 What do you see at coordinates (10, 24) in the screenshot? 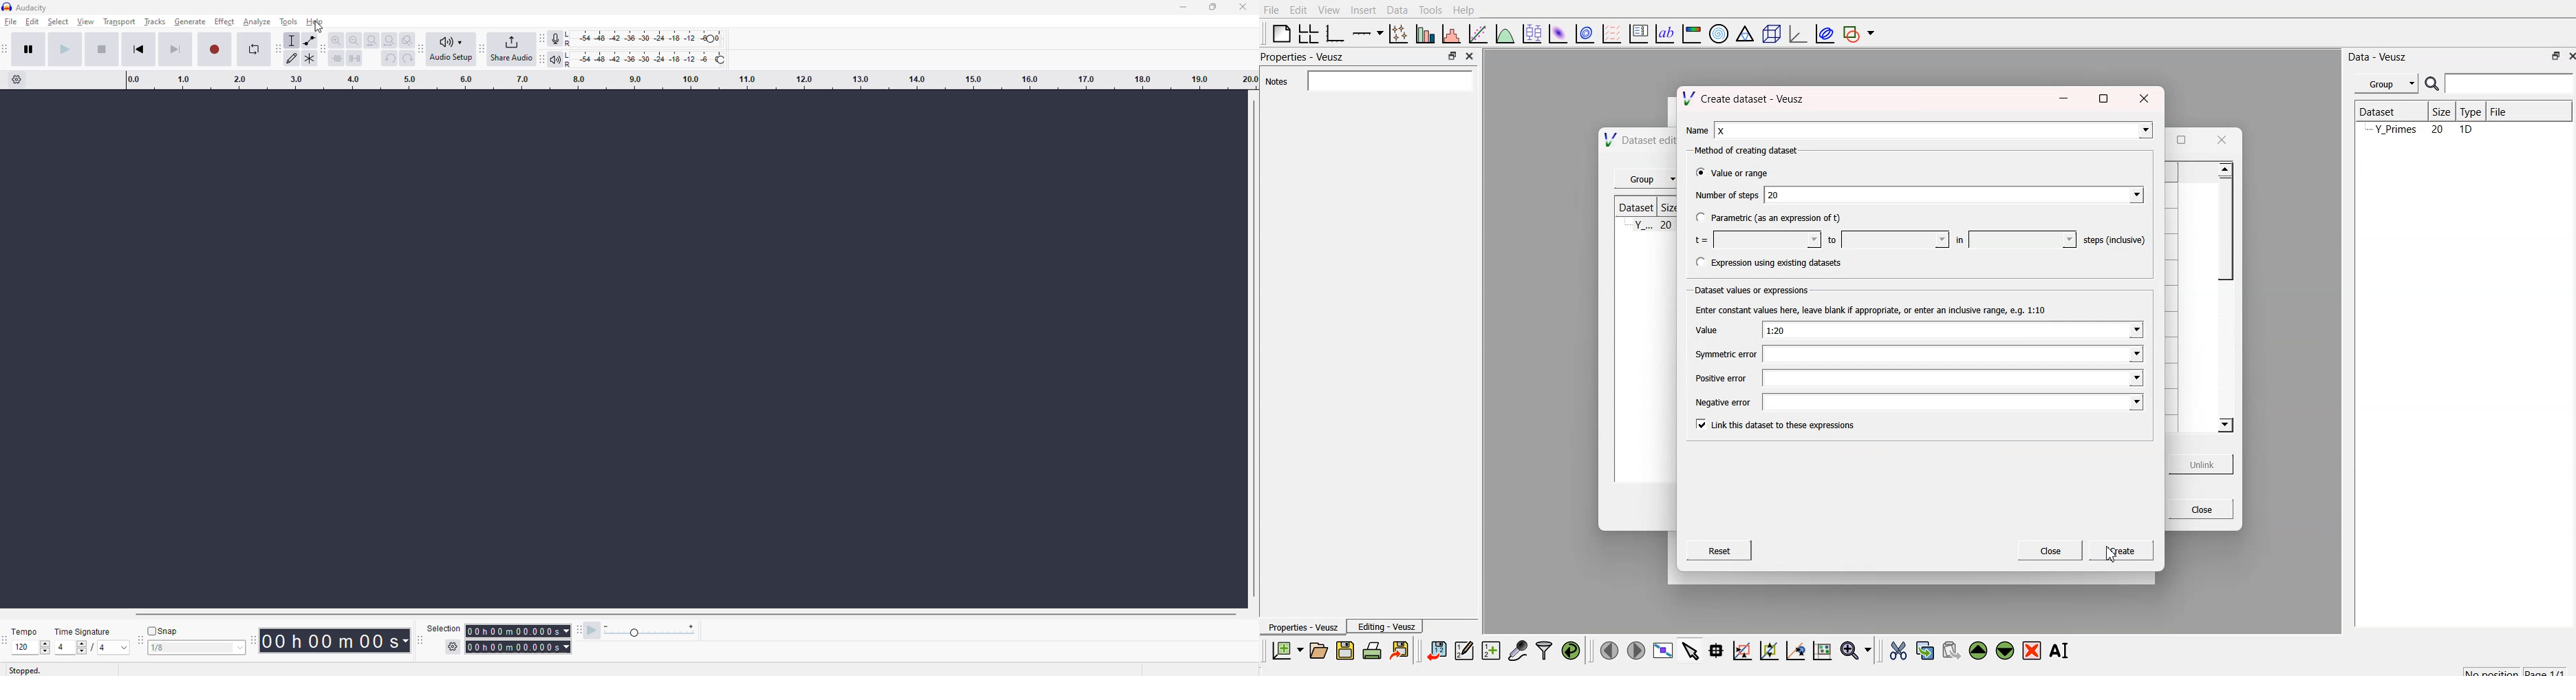
I see `file` at bounding box center [10, 24].